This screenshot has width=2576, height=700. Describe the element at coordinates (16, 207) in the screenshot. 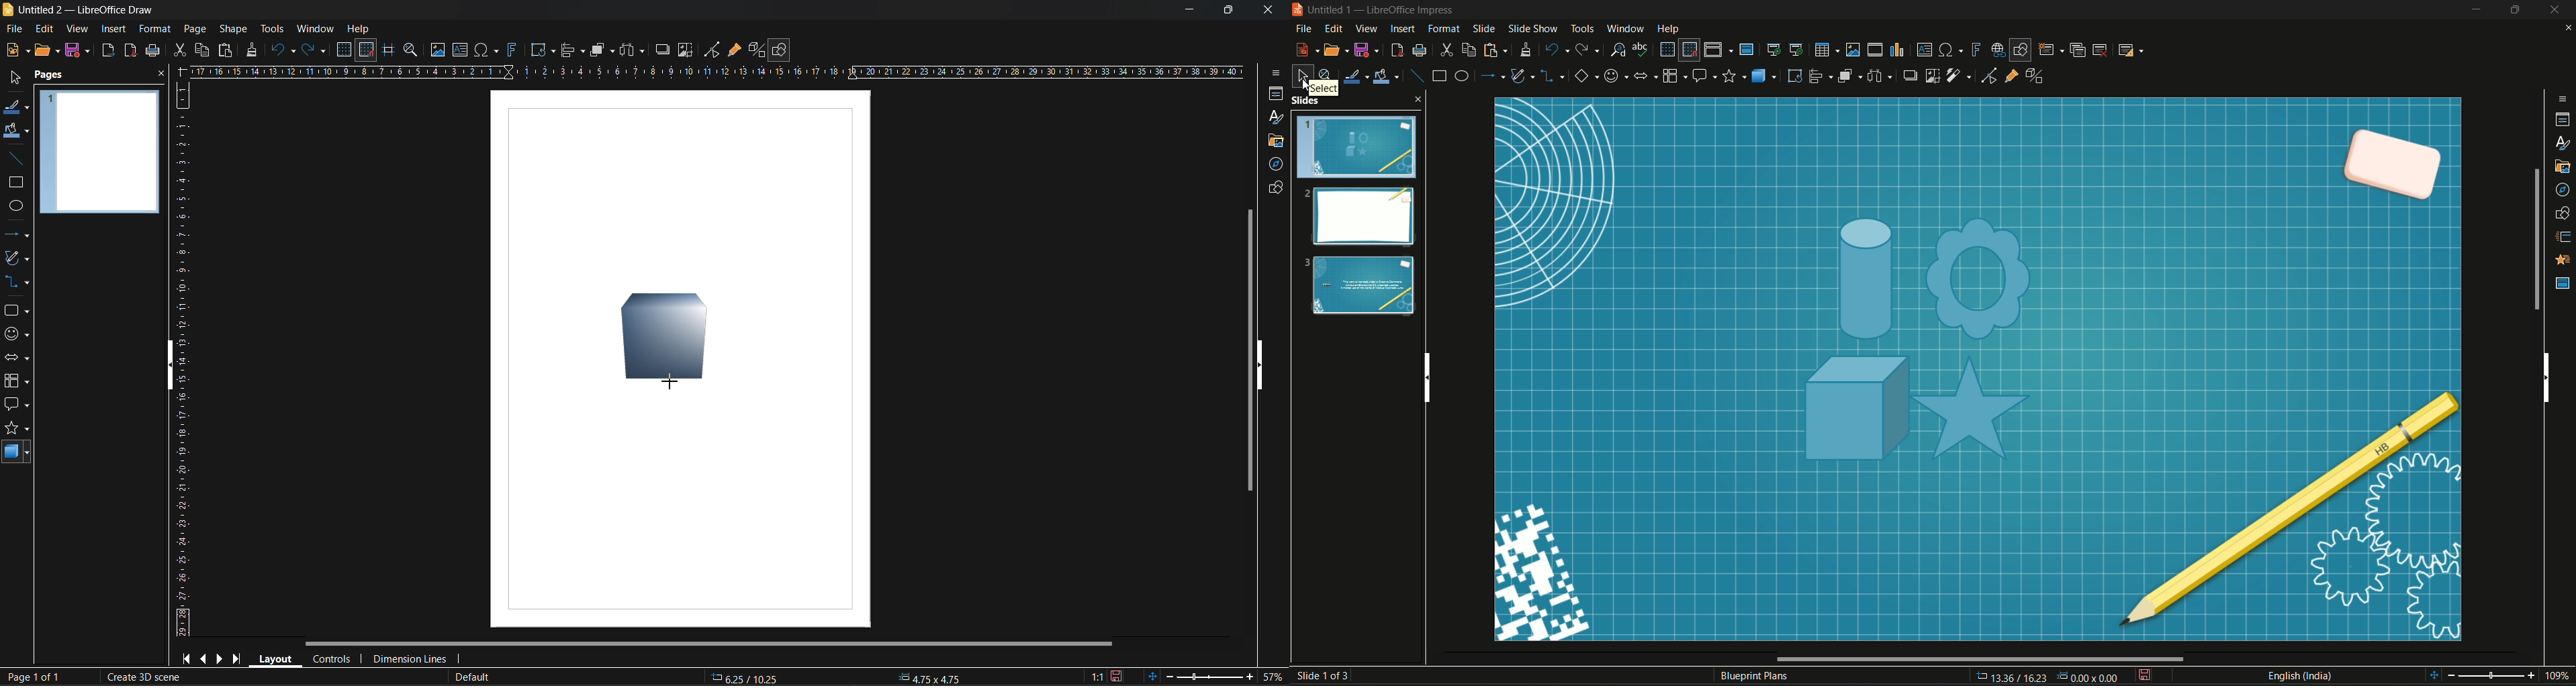

I see `ellipse` at that location.